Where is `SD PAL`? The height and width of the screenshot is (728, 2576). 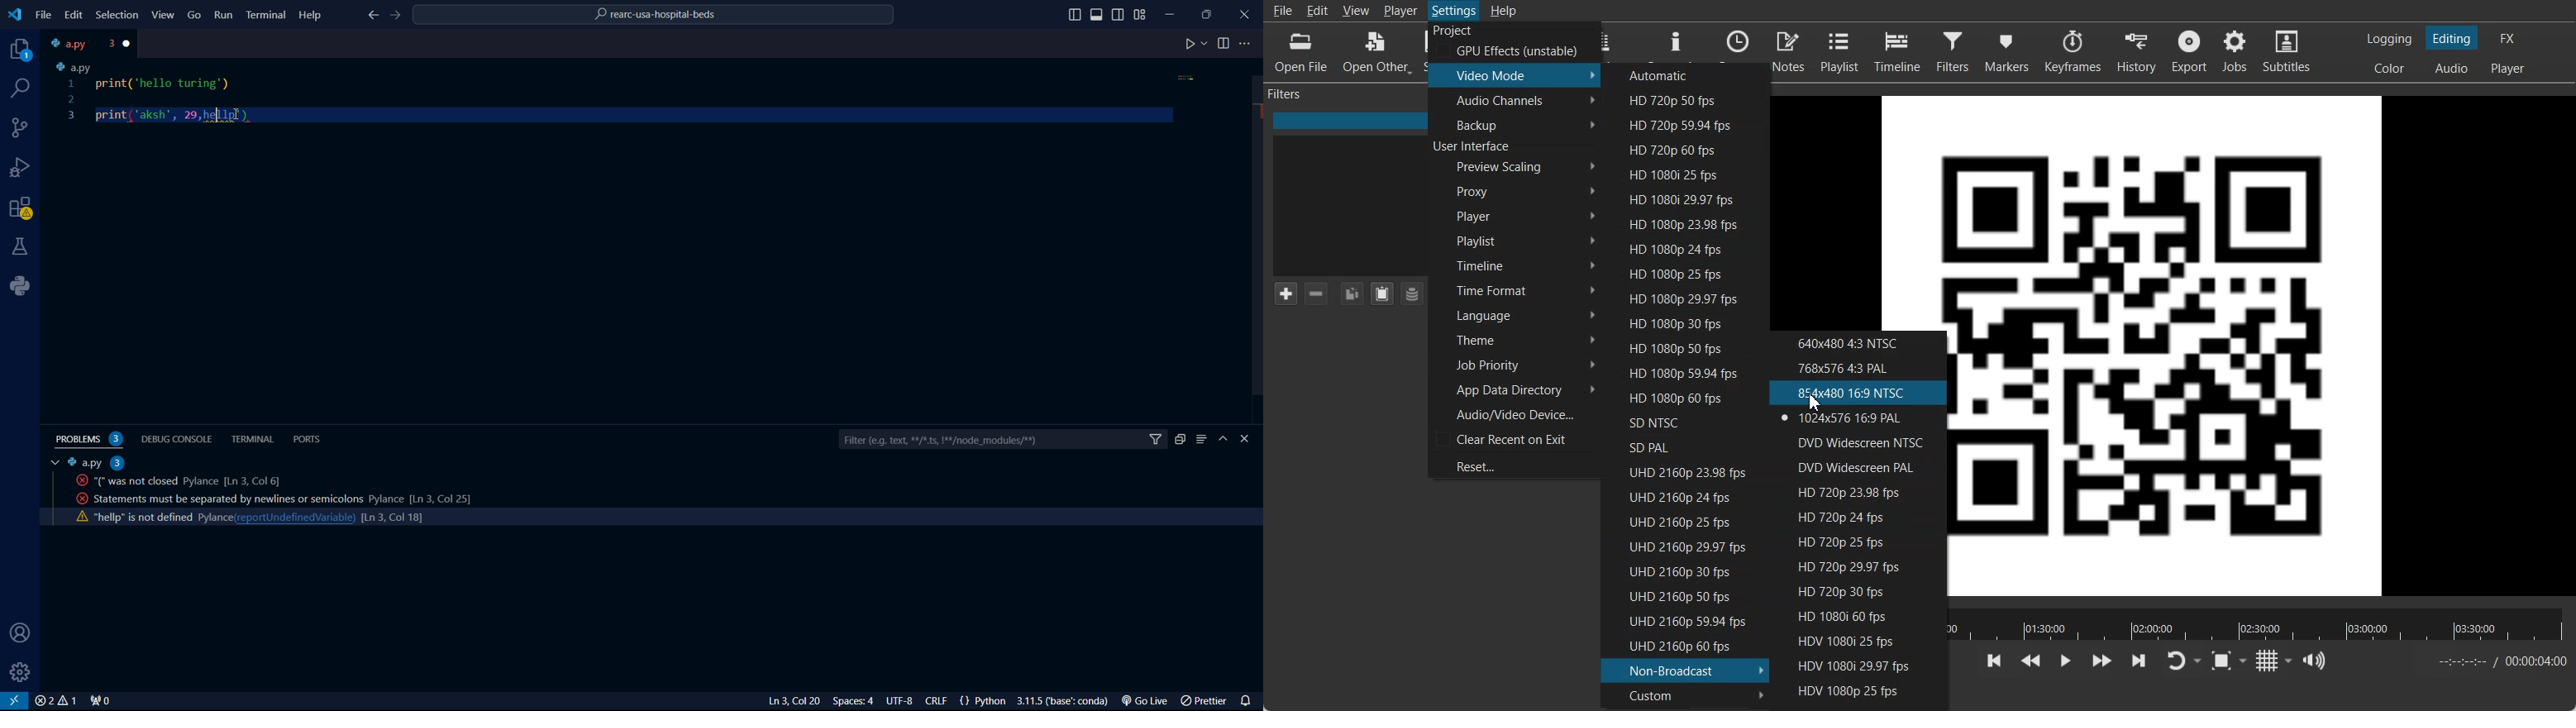
SD PAL is located at coordinates (1677, 446).